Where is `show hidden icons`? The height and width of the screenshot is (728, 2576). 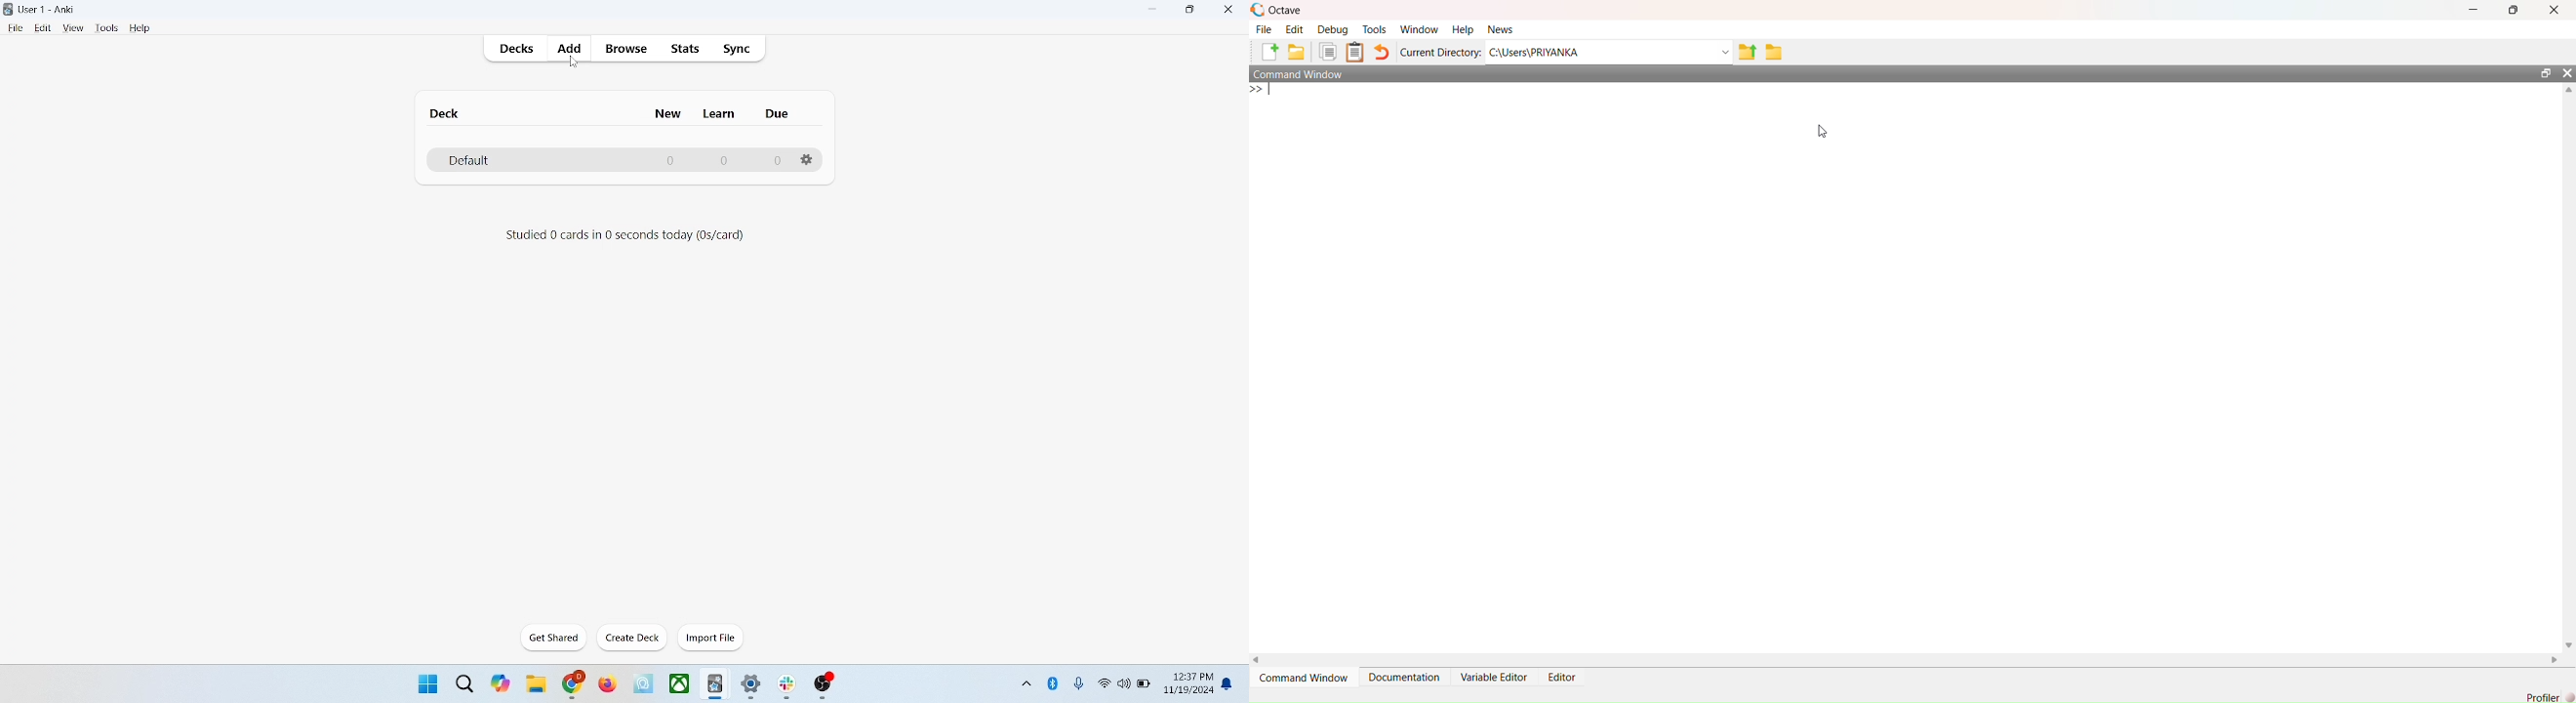
show hidden icons is located at coordinates (1025, 681).